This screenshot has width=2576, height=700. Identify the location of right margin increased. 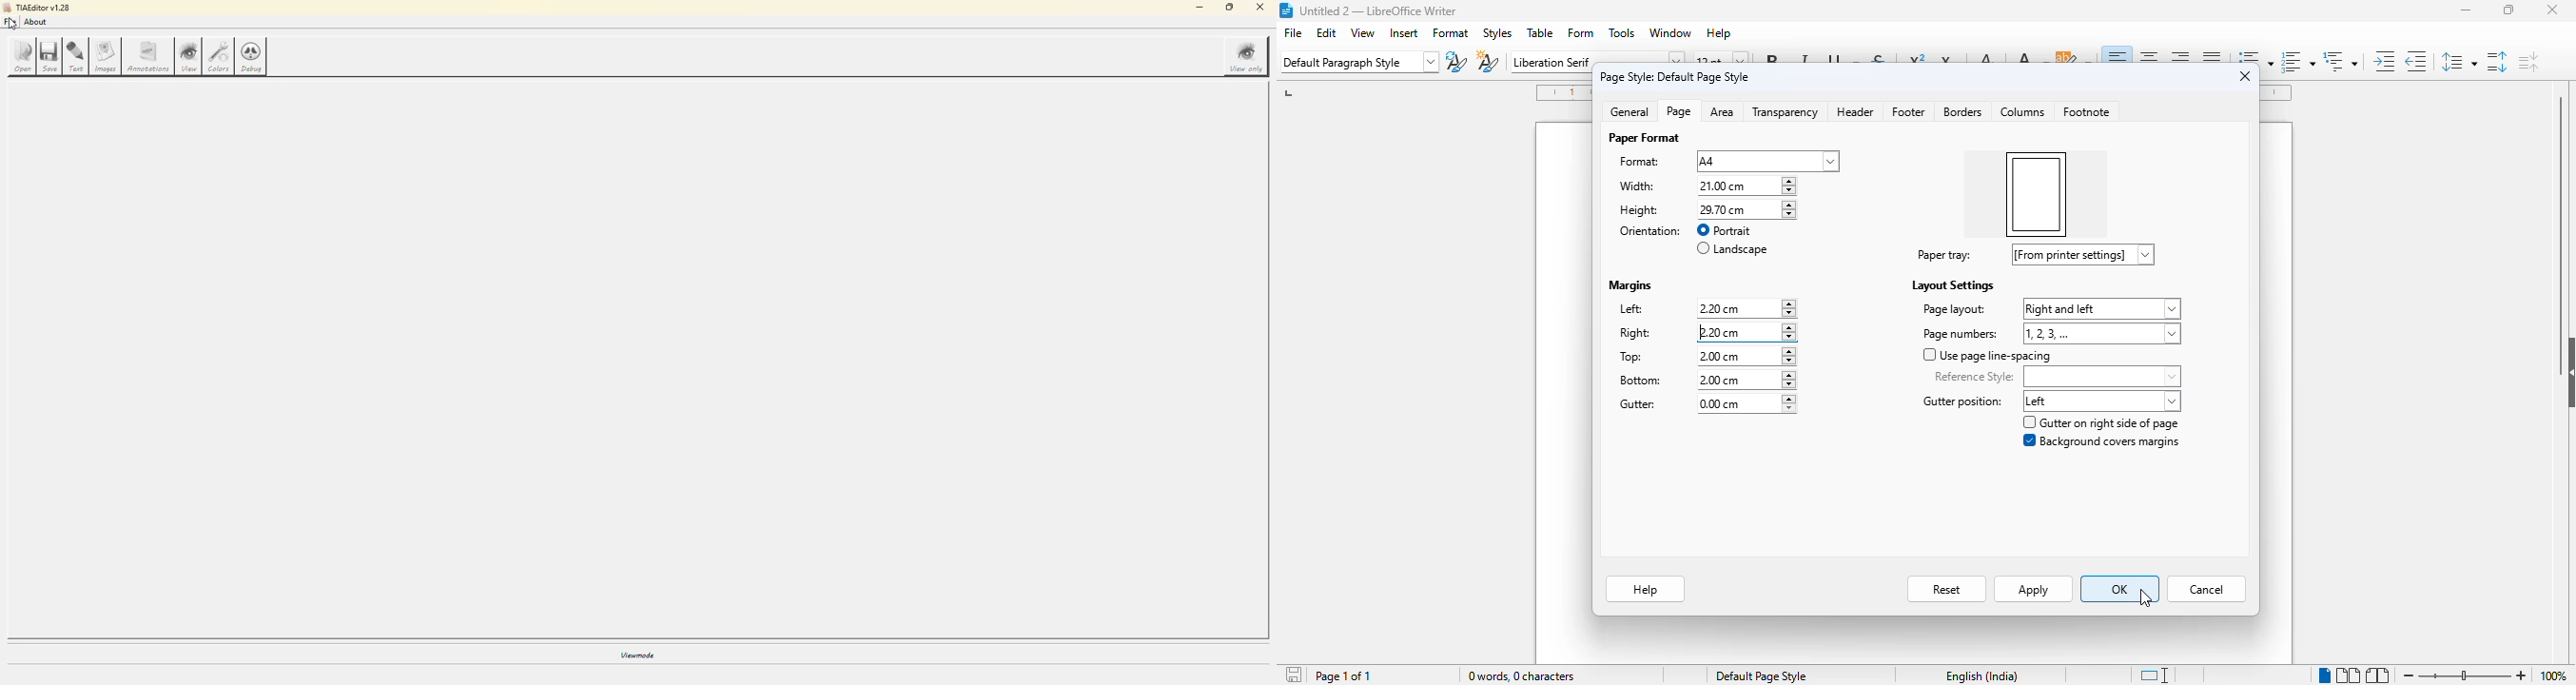
(2035, 195).